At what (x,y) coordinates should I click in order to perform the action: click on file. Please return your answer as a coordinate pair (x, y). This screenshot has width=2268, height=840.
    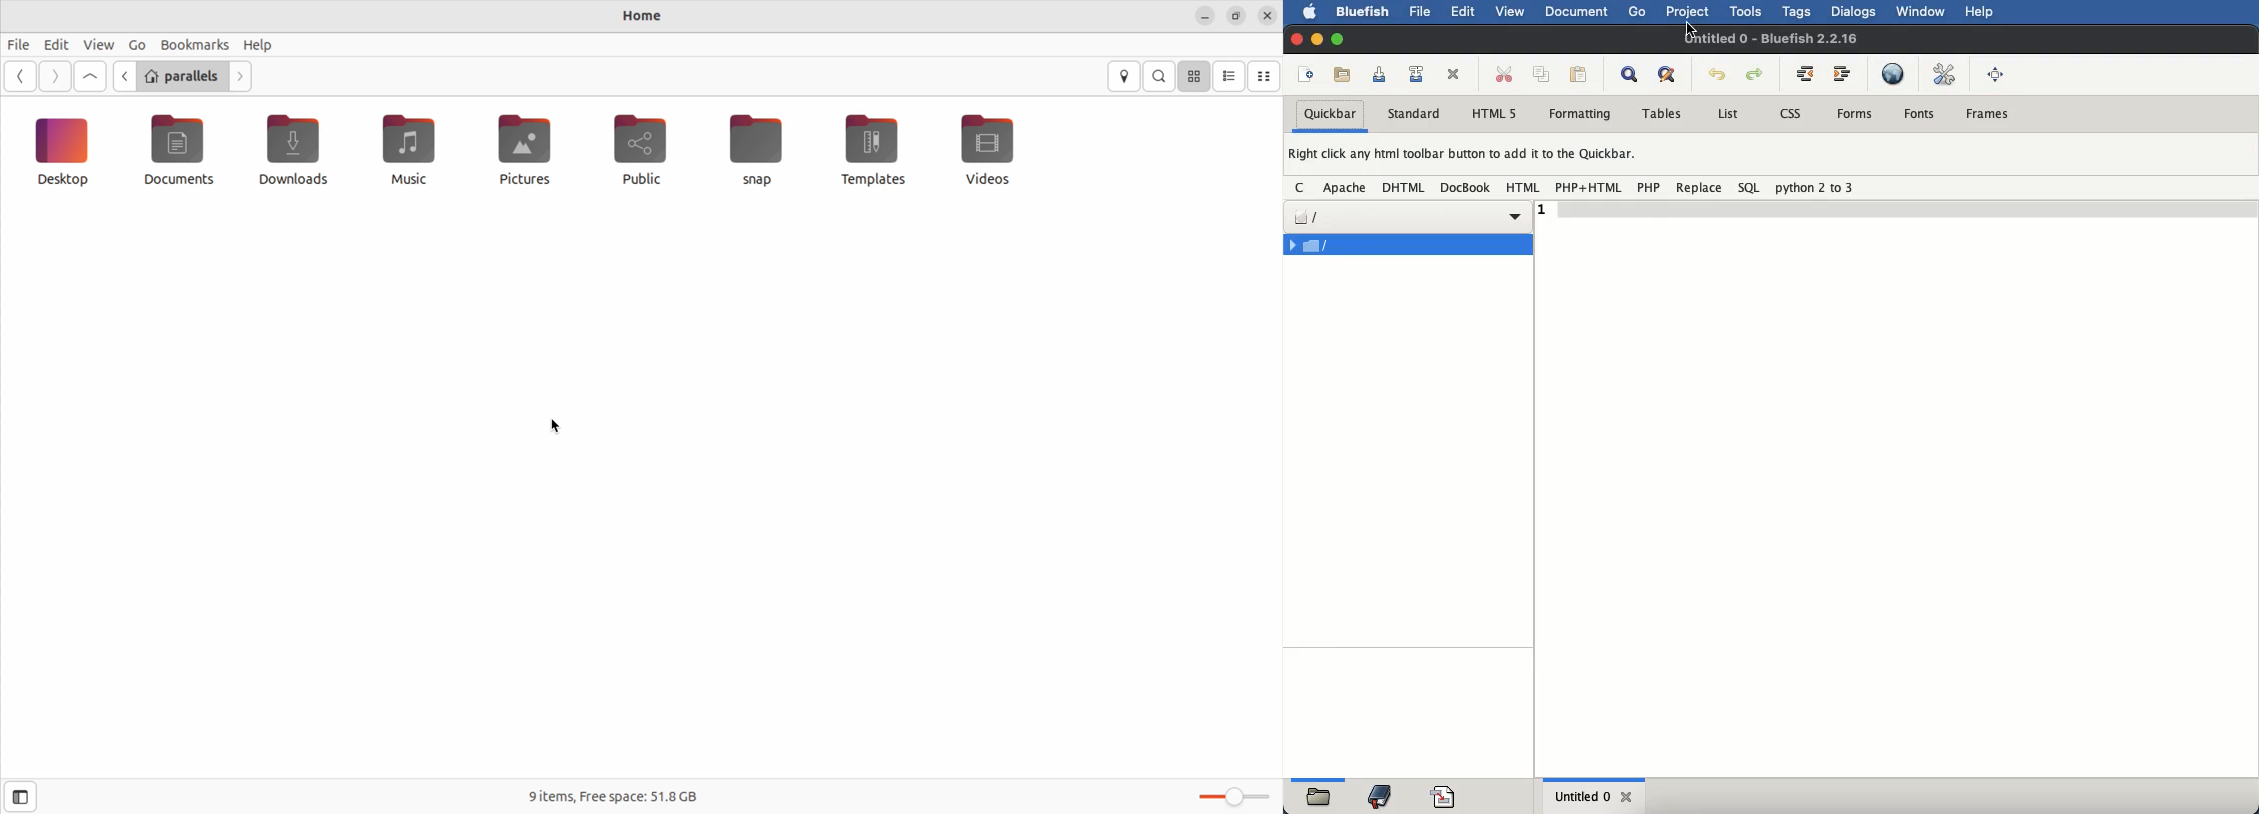
    Looking at the image, I should click on (16, 44).